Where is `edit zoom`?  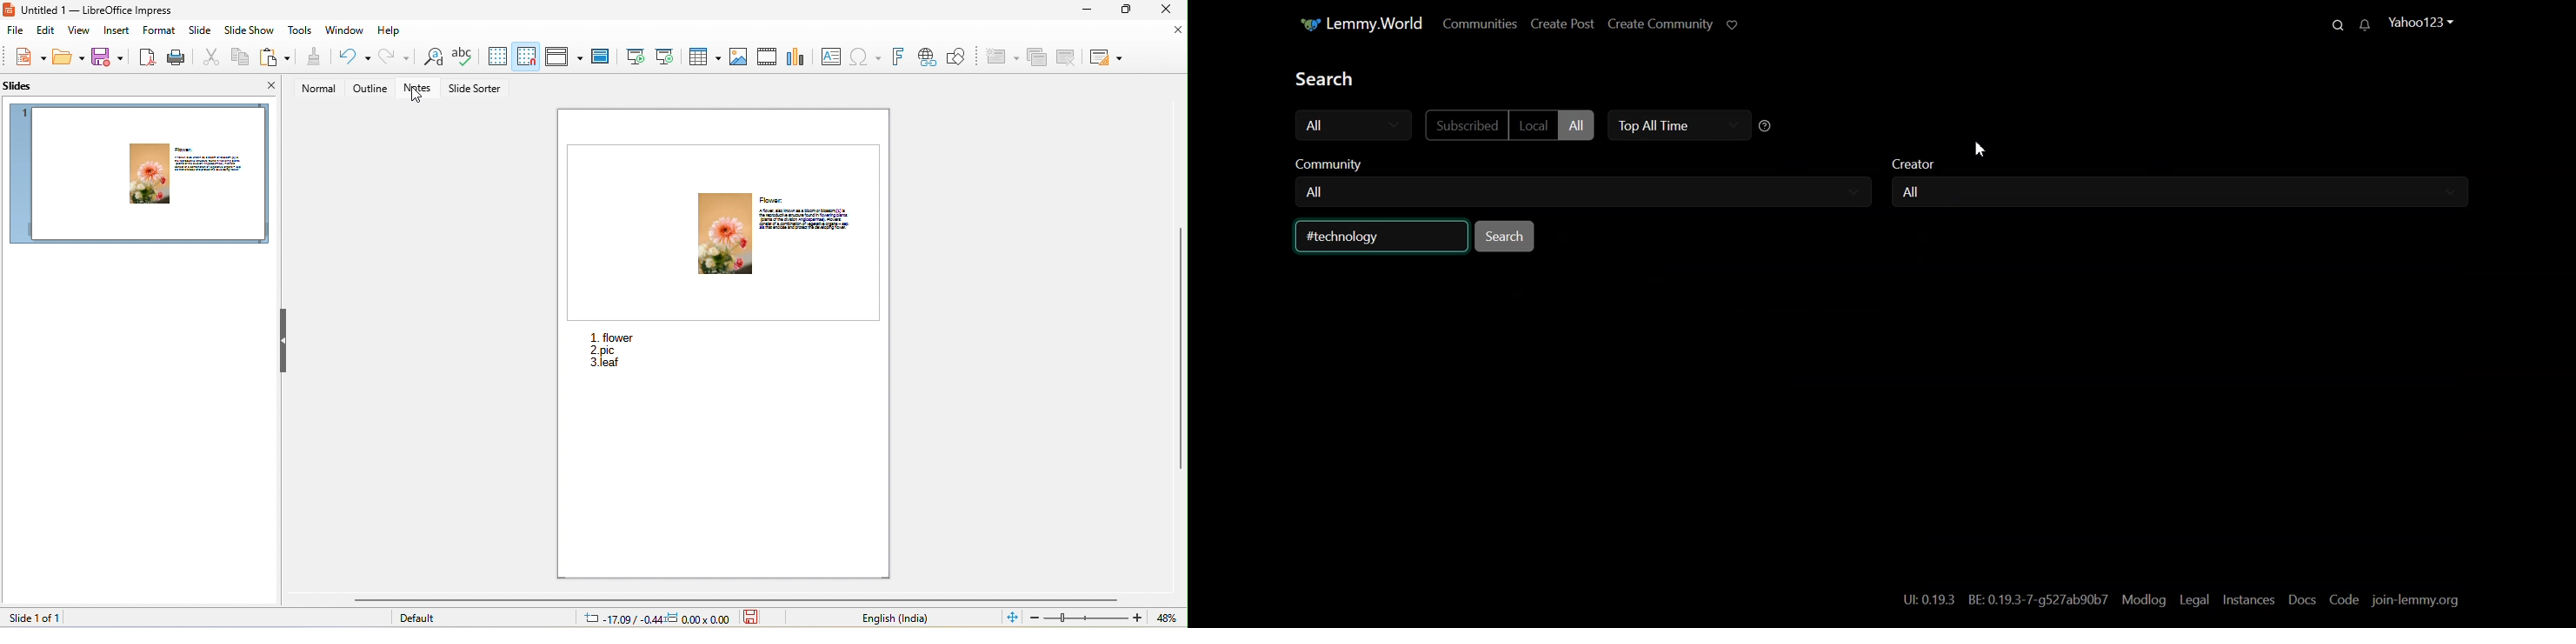 edit zoom is located at coordinates (1086, 618).